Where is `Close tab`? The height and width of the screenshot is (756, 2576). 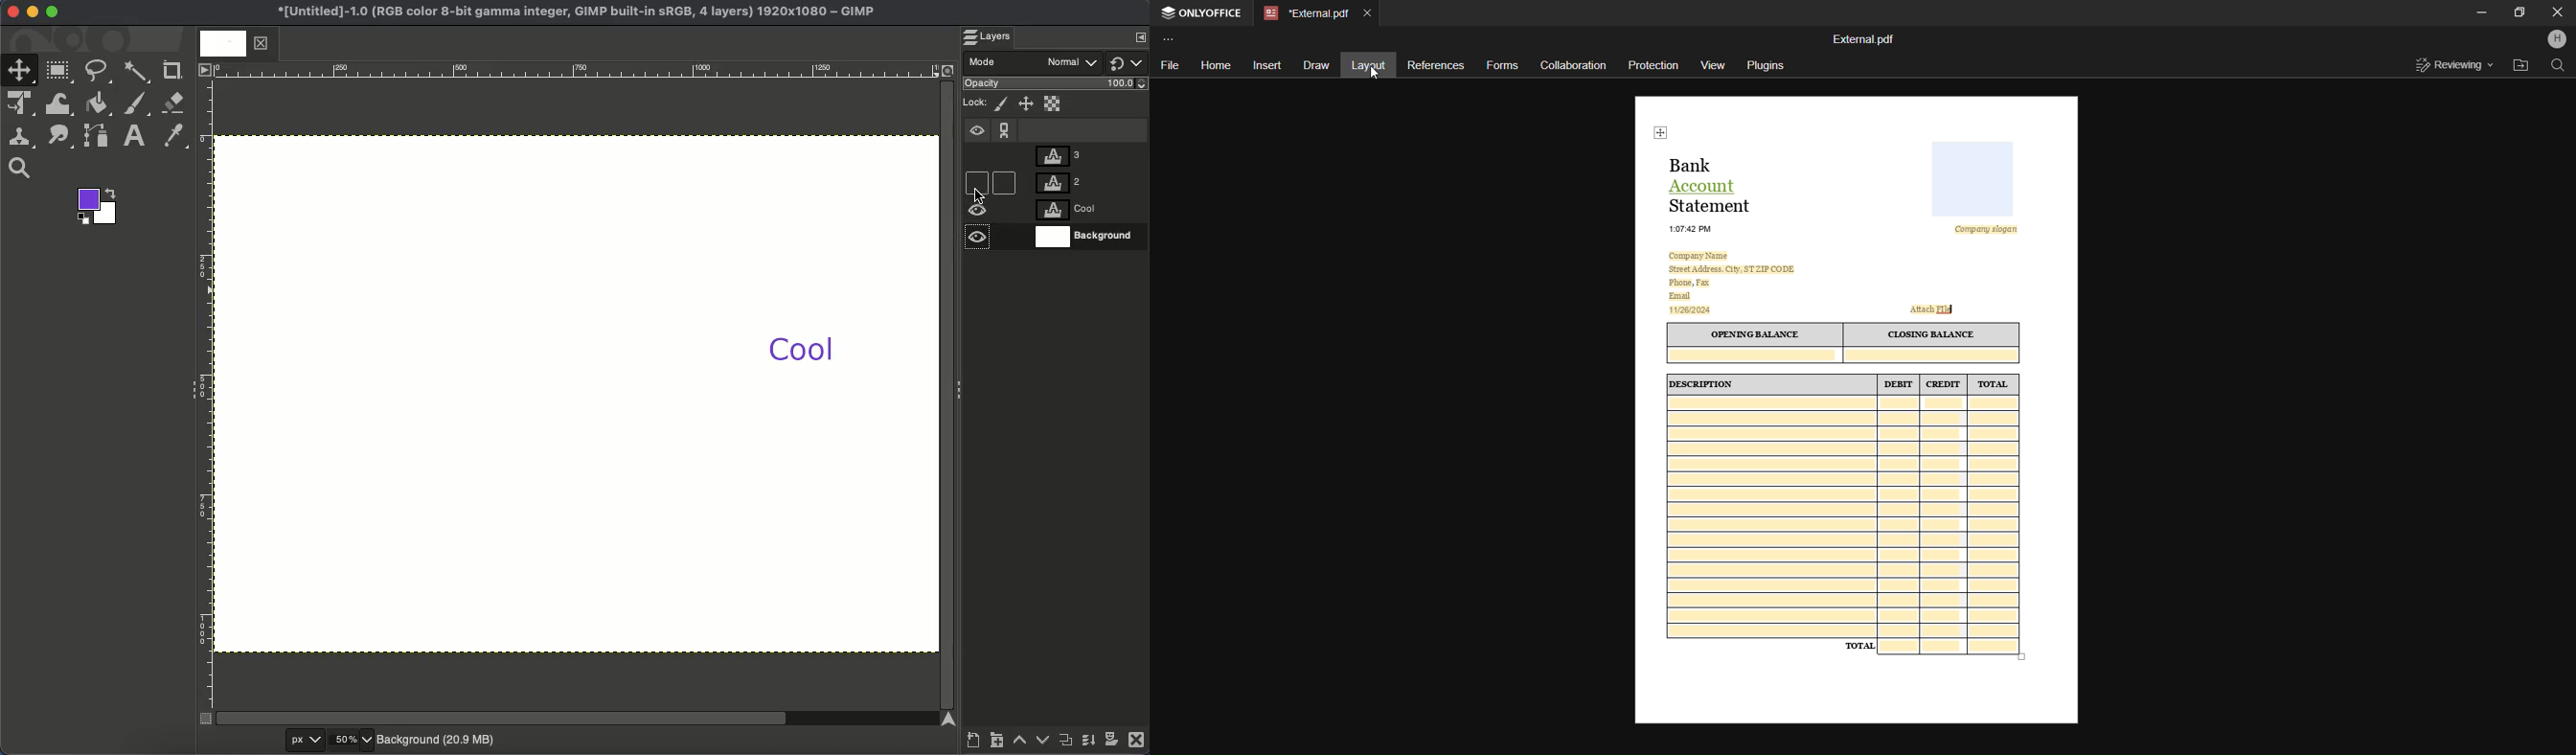 Close tab is located at coordinates (1369, 15).